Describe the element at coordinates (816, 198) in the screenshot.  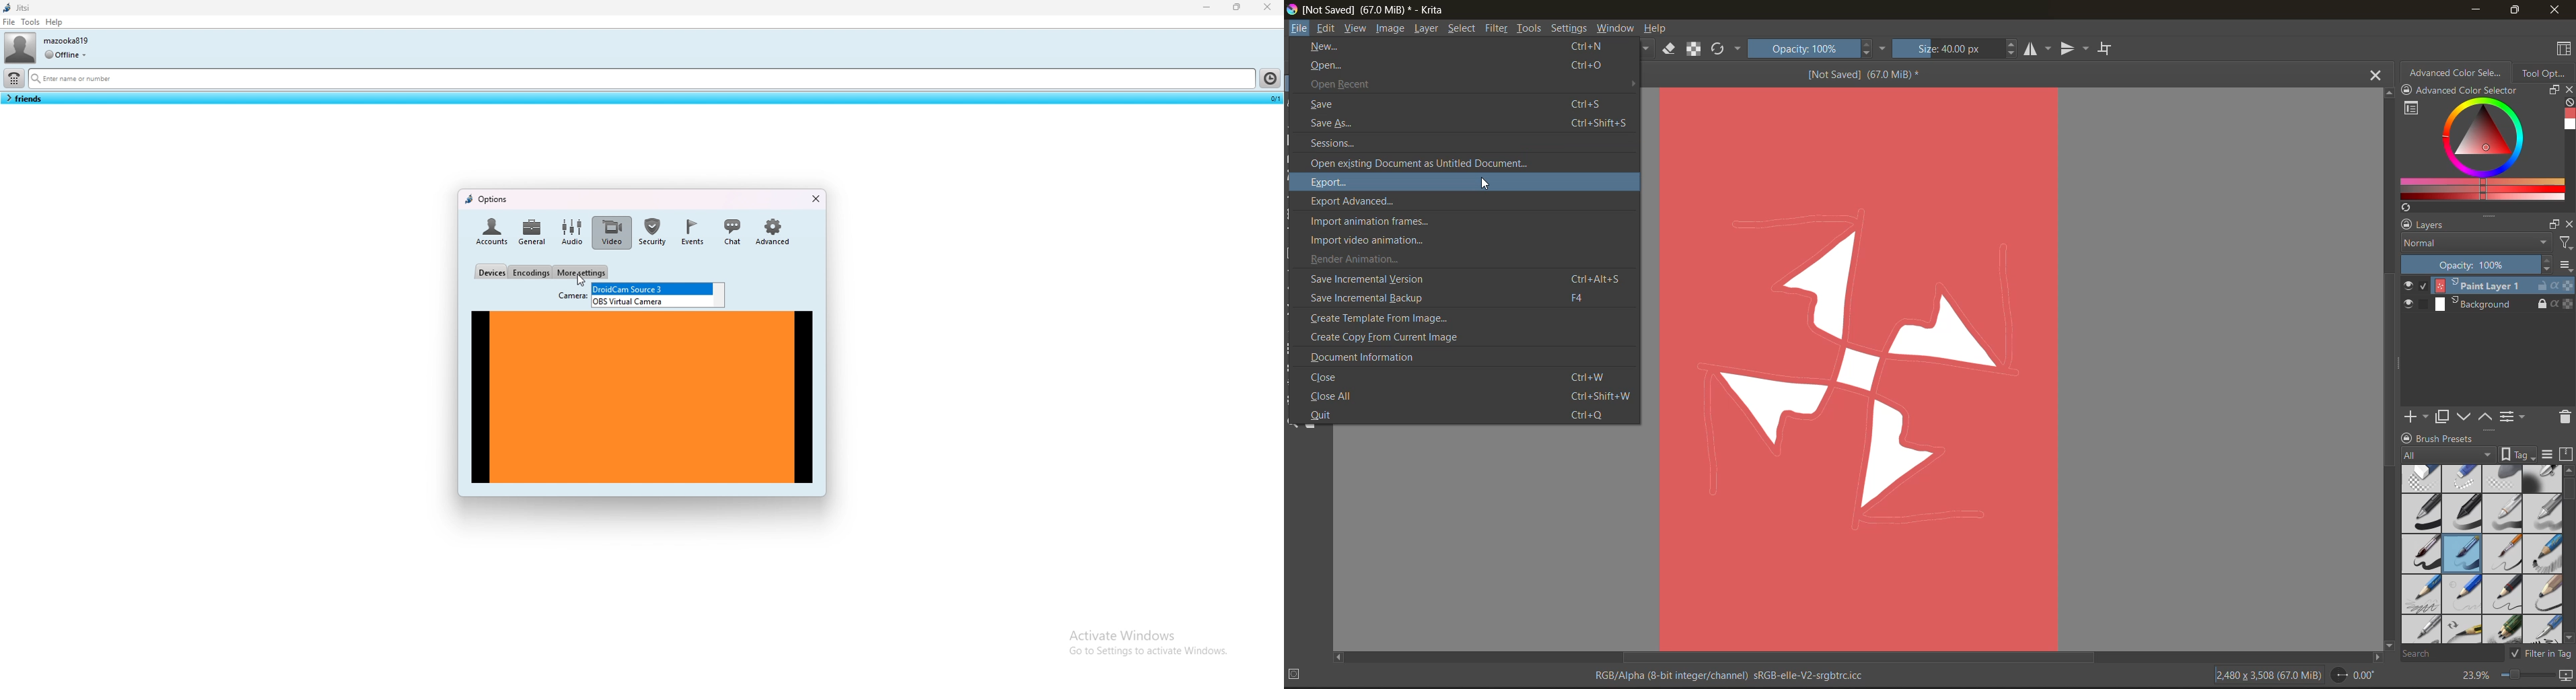
I see `close` at that location.